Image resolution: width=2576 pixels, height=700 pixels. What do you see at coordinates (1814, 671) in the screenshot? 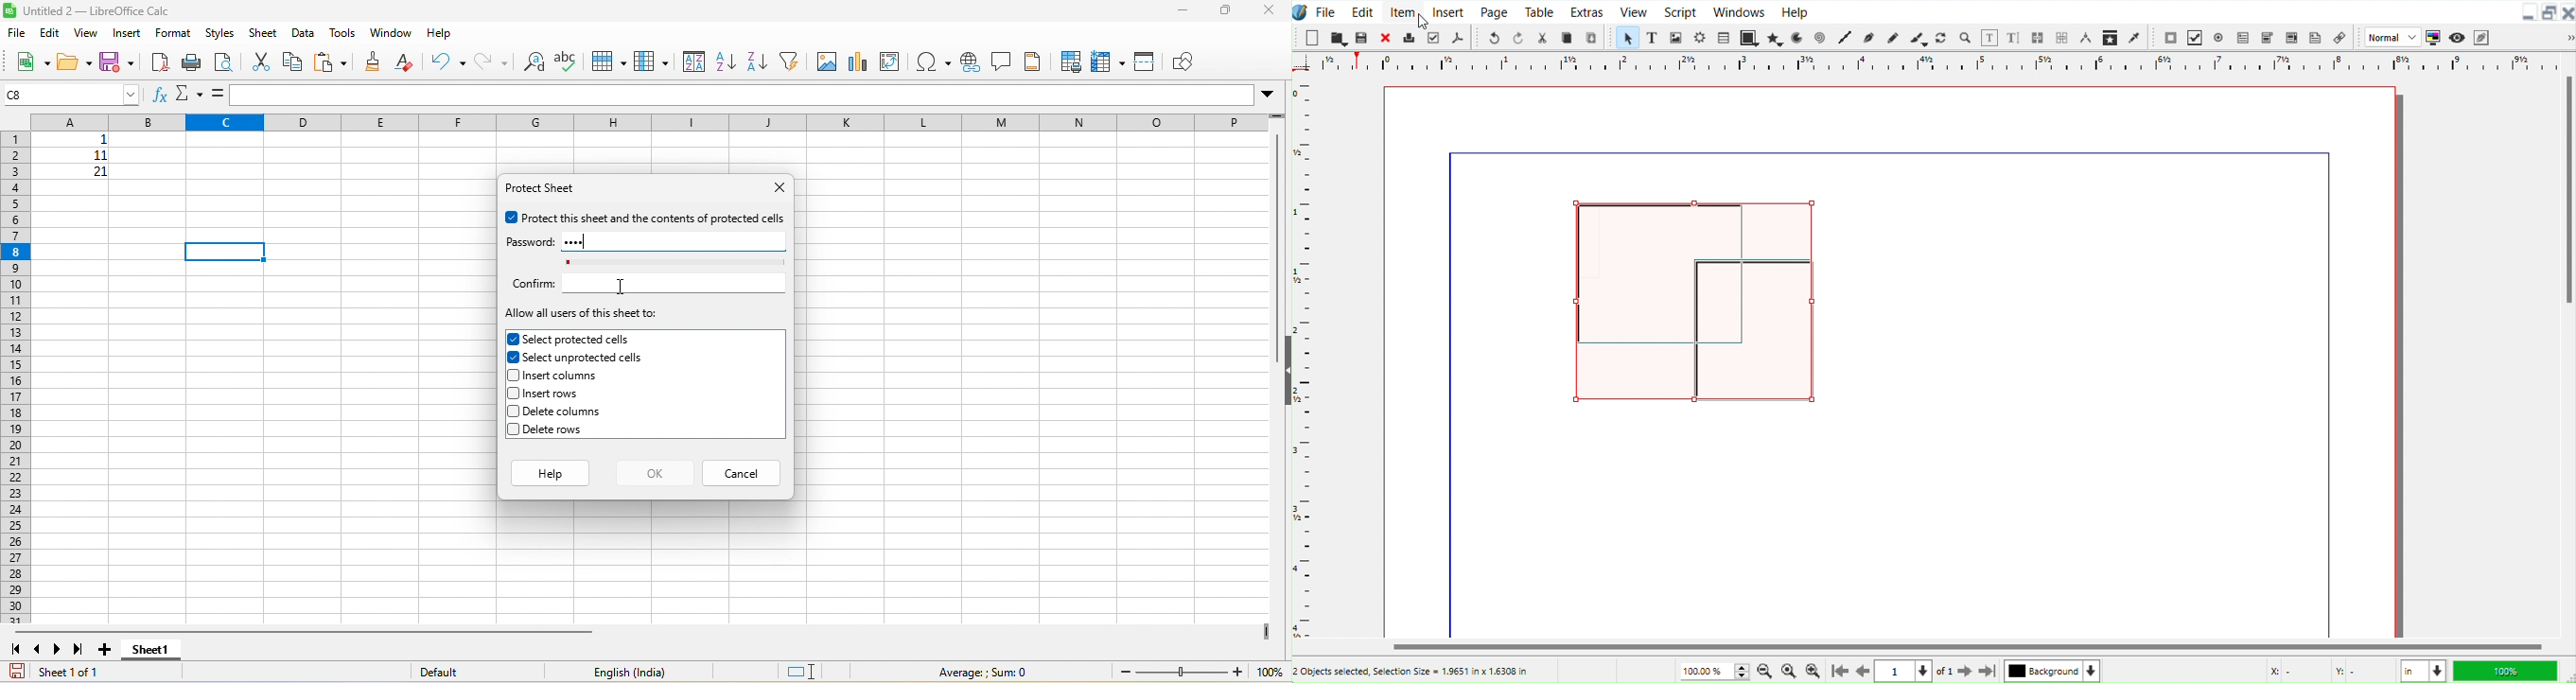
I see `Zoom In` at bounding box center [1814, 671].